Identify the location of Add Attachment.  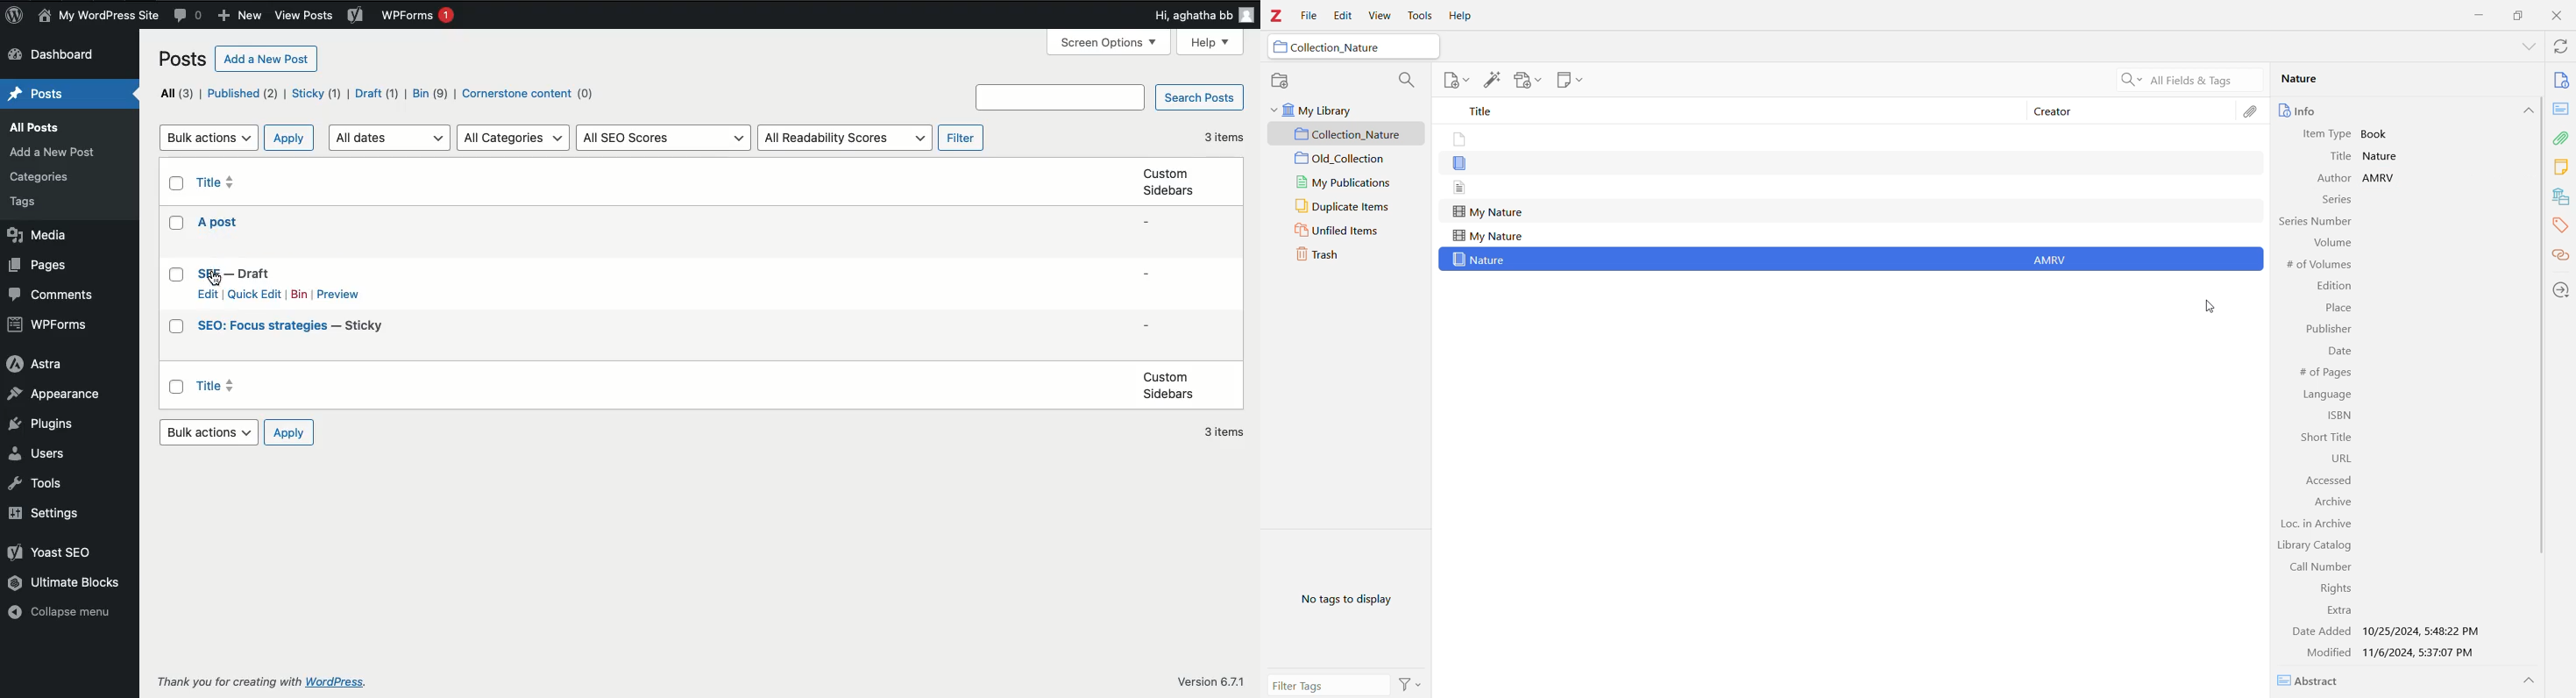
(1528, 80).